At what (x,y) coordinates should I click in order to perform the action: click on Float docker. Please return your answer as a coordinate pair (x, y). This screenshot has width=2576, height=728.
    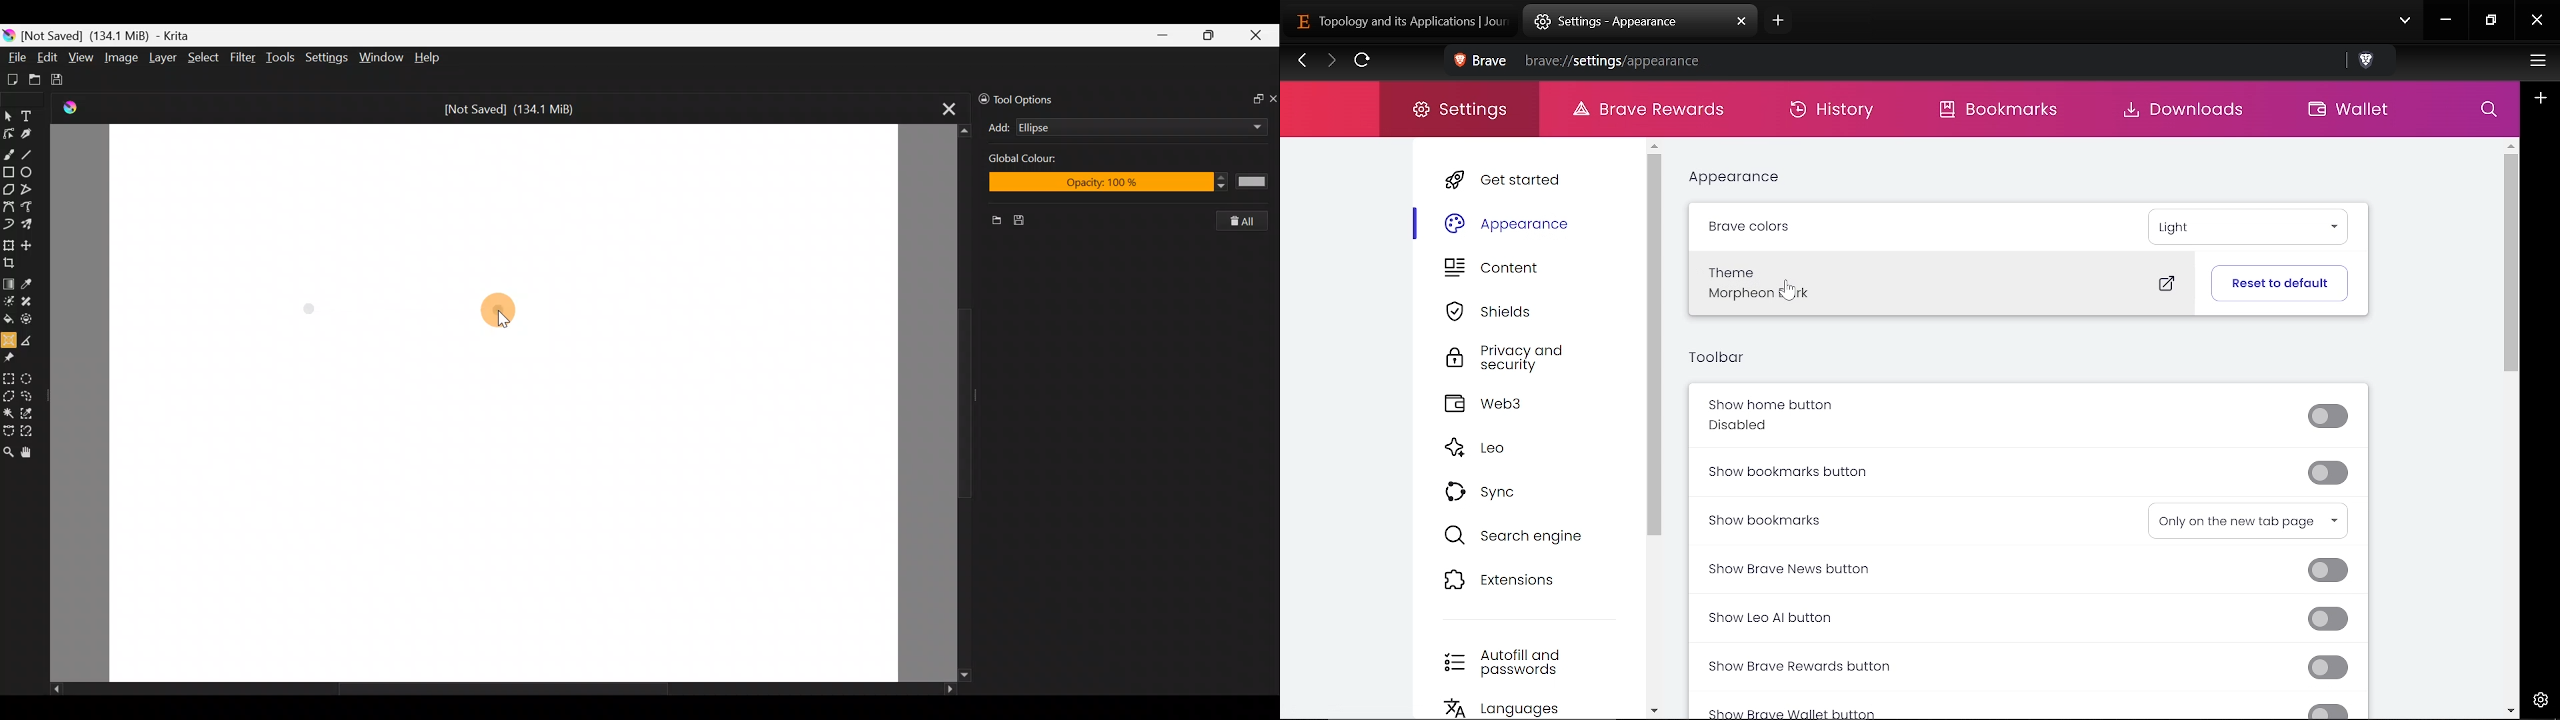
    Looking at the image, I should click on (1252, 100).